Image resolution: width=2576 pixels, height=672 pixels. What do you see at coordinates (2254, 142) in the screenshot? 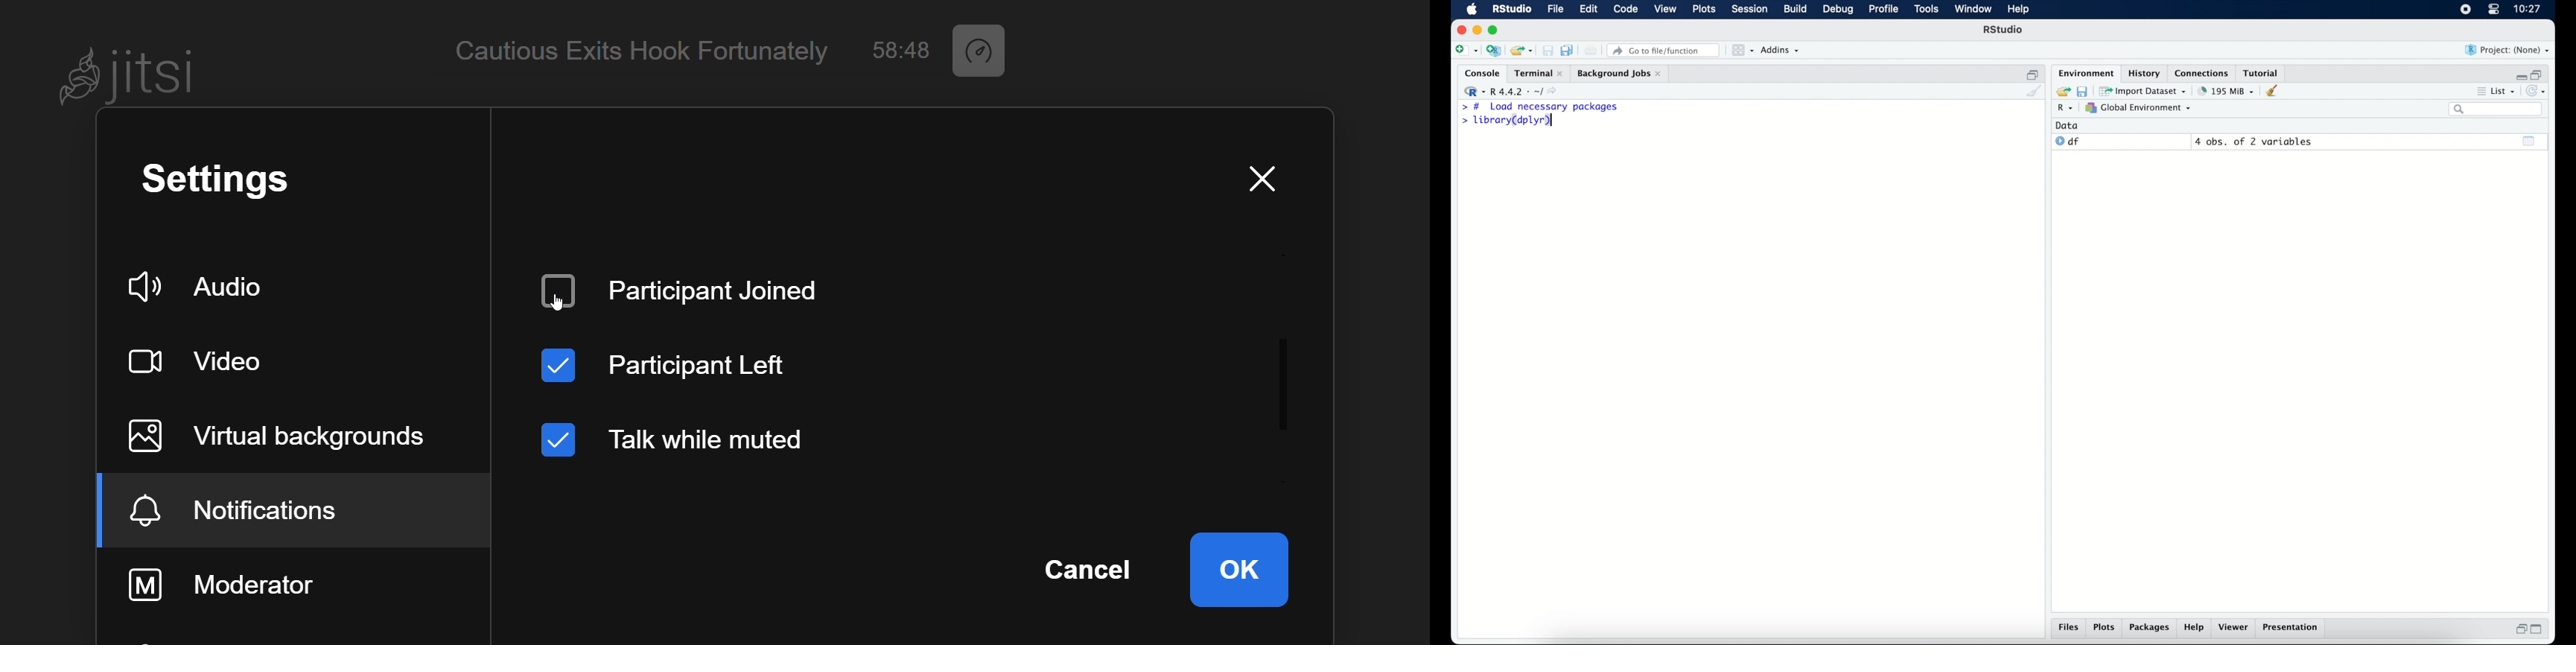
I see `4 obs, of 2 variables` at bounding box center [2254, 142].